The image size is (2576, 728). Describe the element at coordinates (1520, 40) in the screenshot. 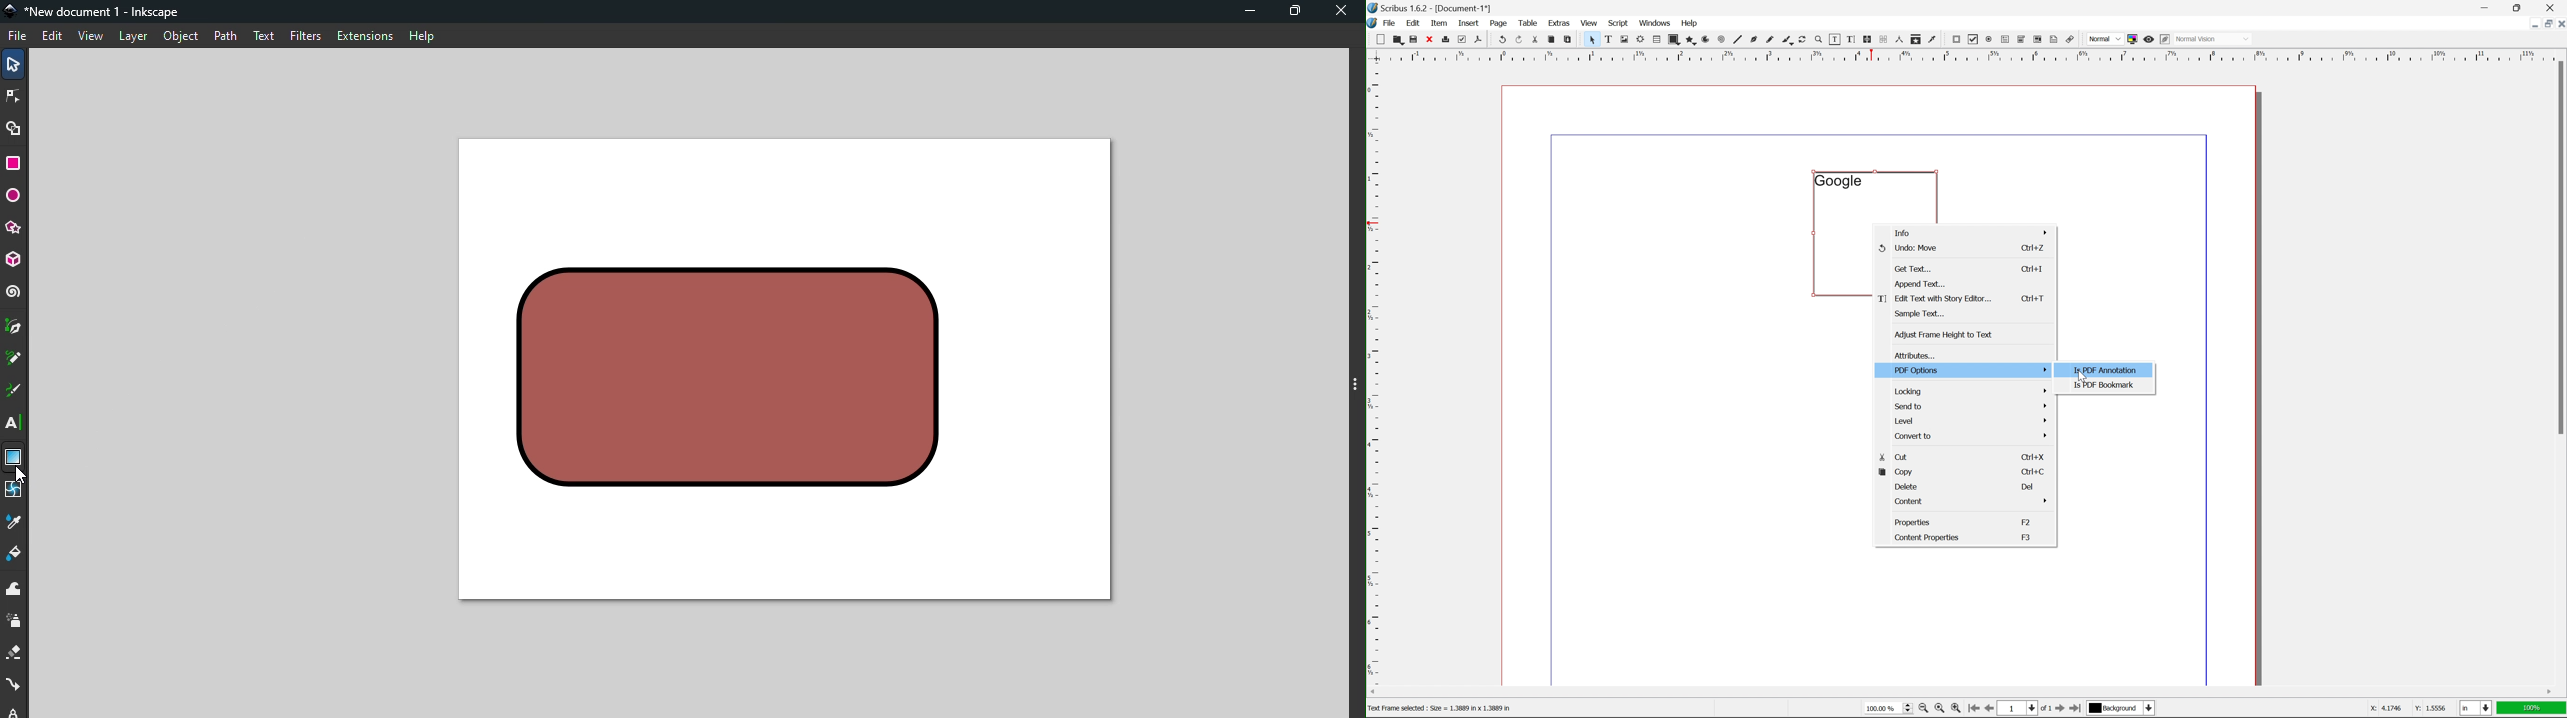

I see `redo` at that location.